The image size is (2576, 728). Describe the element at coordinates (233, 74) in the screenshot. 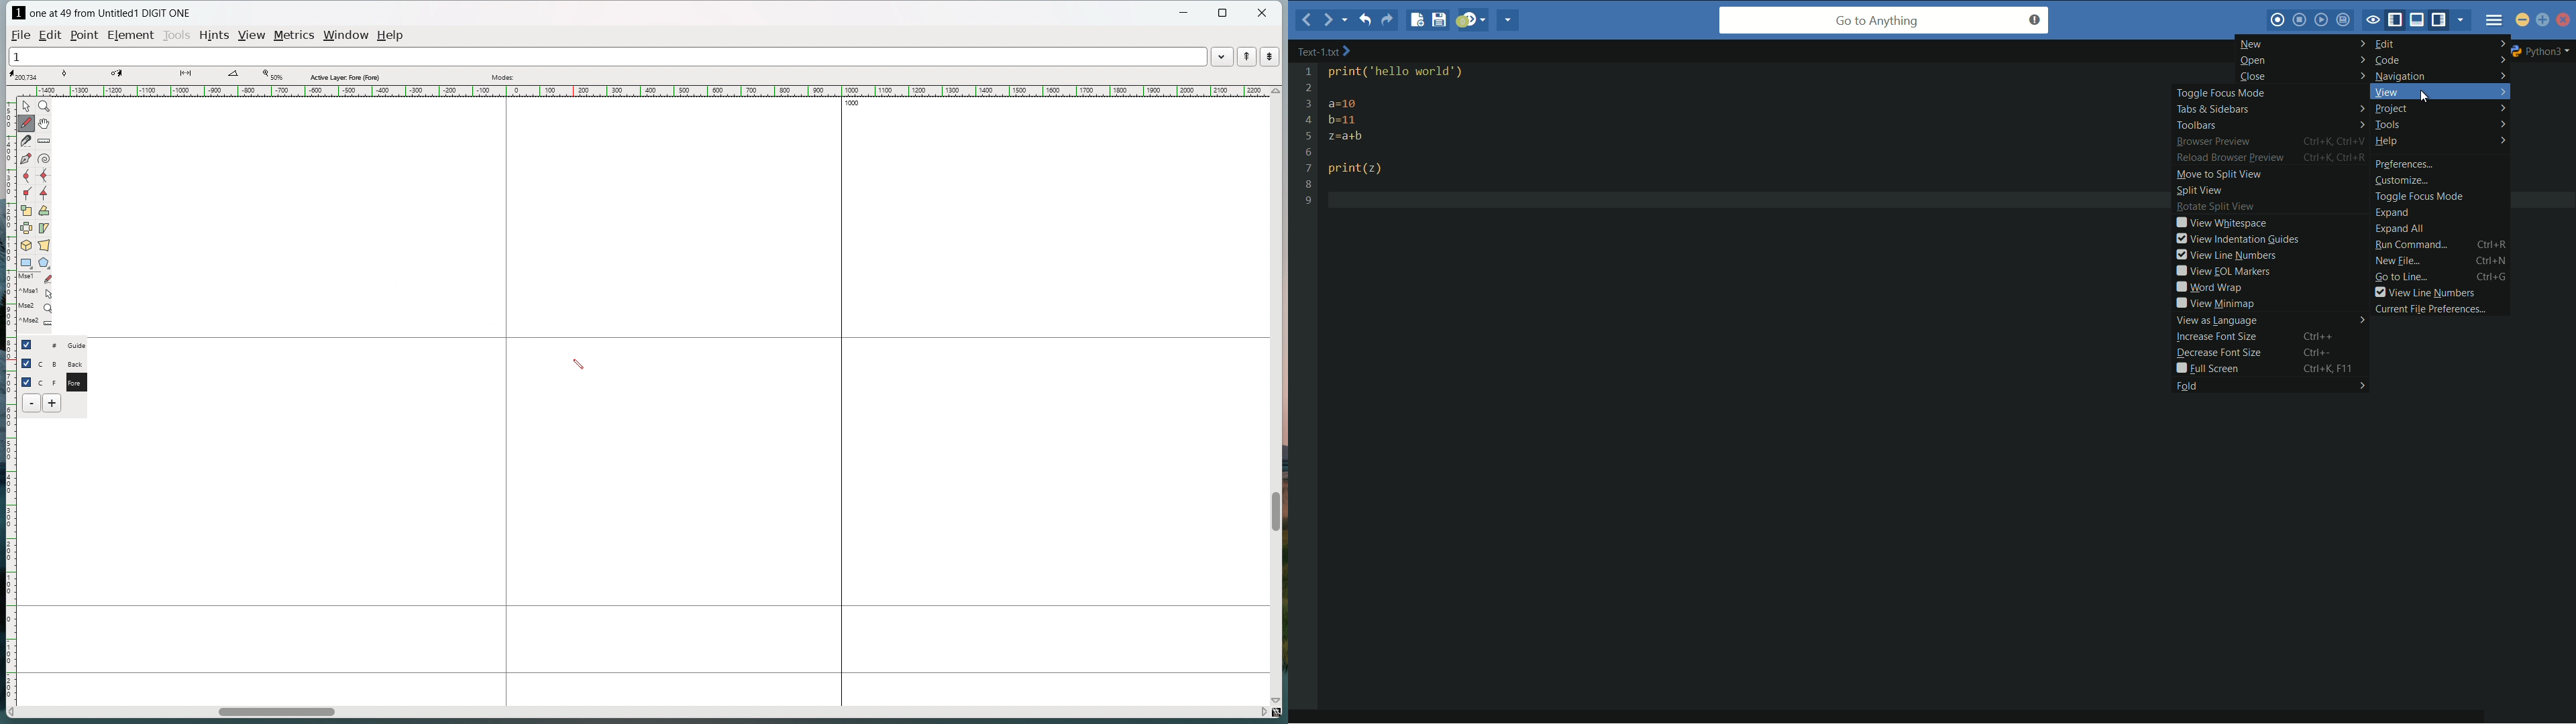

I see `angle between lines` at that location.